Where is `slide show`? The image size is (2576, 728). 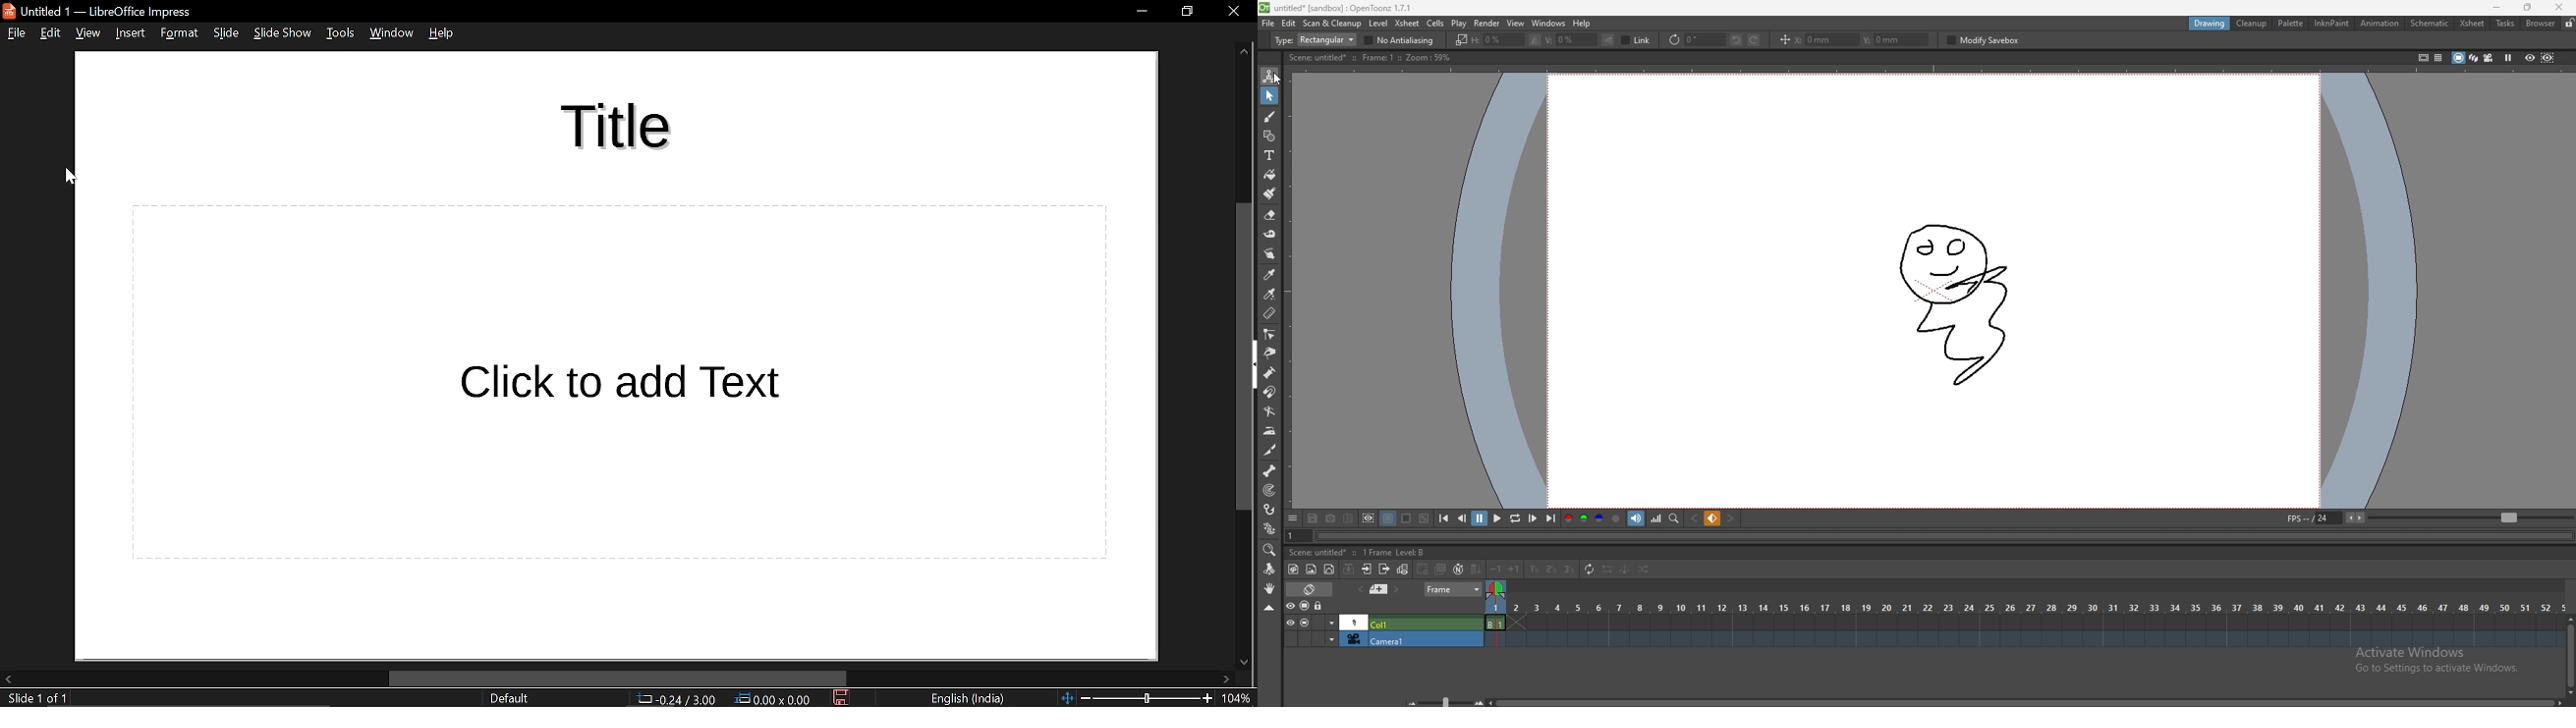 slide show is located at coordinates (282, 31).